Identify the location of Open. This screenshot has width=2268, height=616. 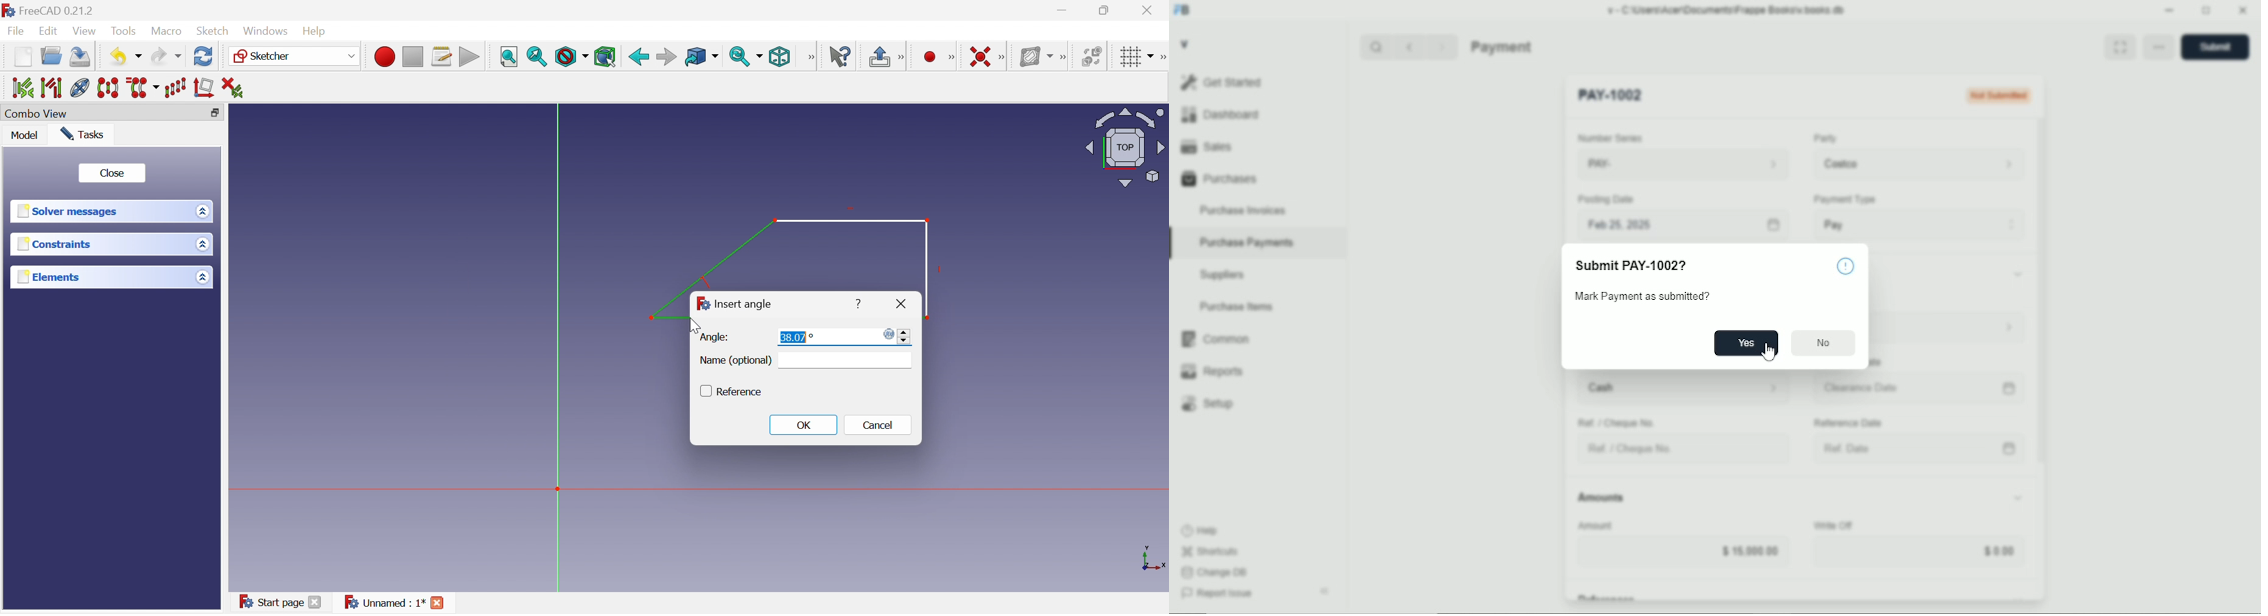
(53, 58).